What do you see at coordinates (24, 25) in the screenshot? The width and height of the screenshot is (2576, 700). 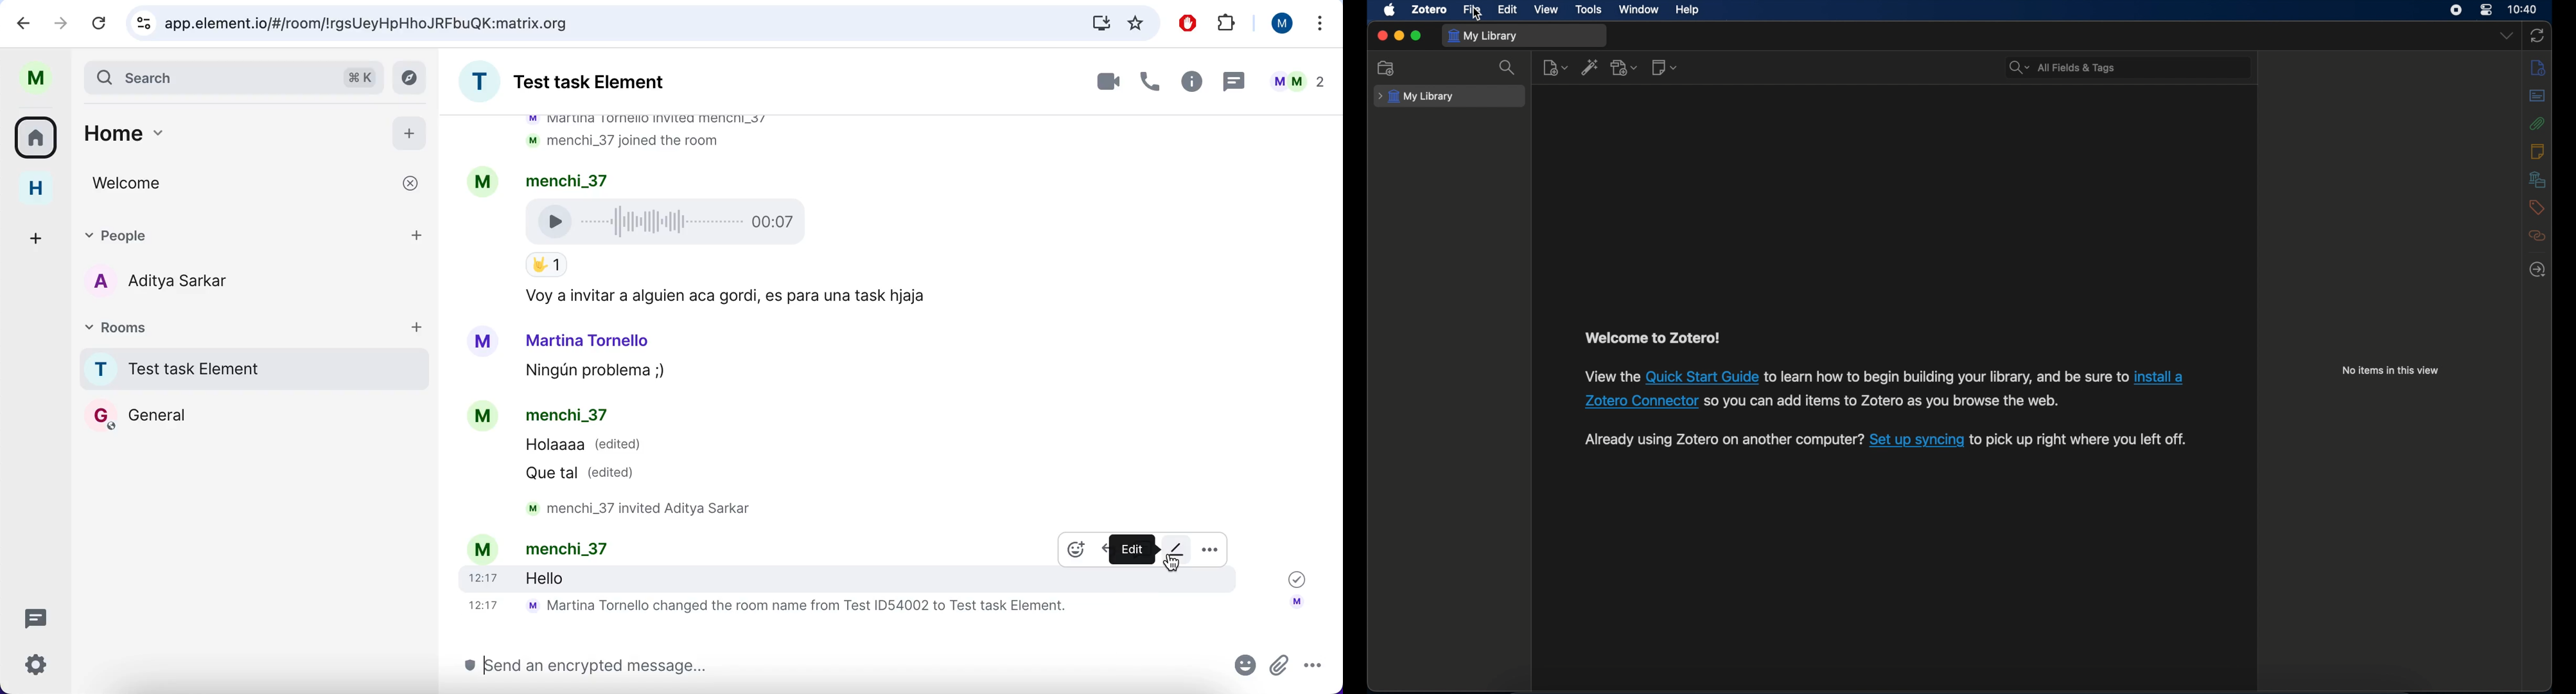 I see `backward` at bounding box center [24, 25].